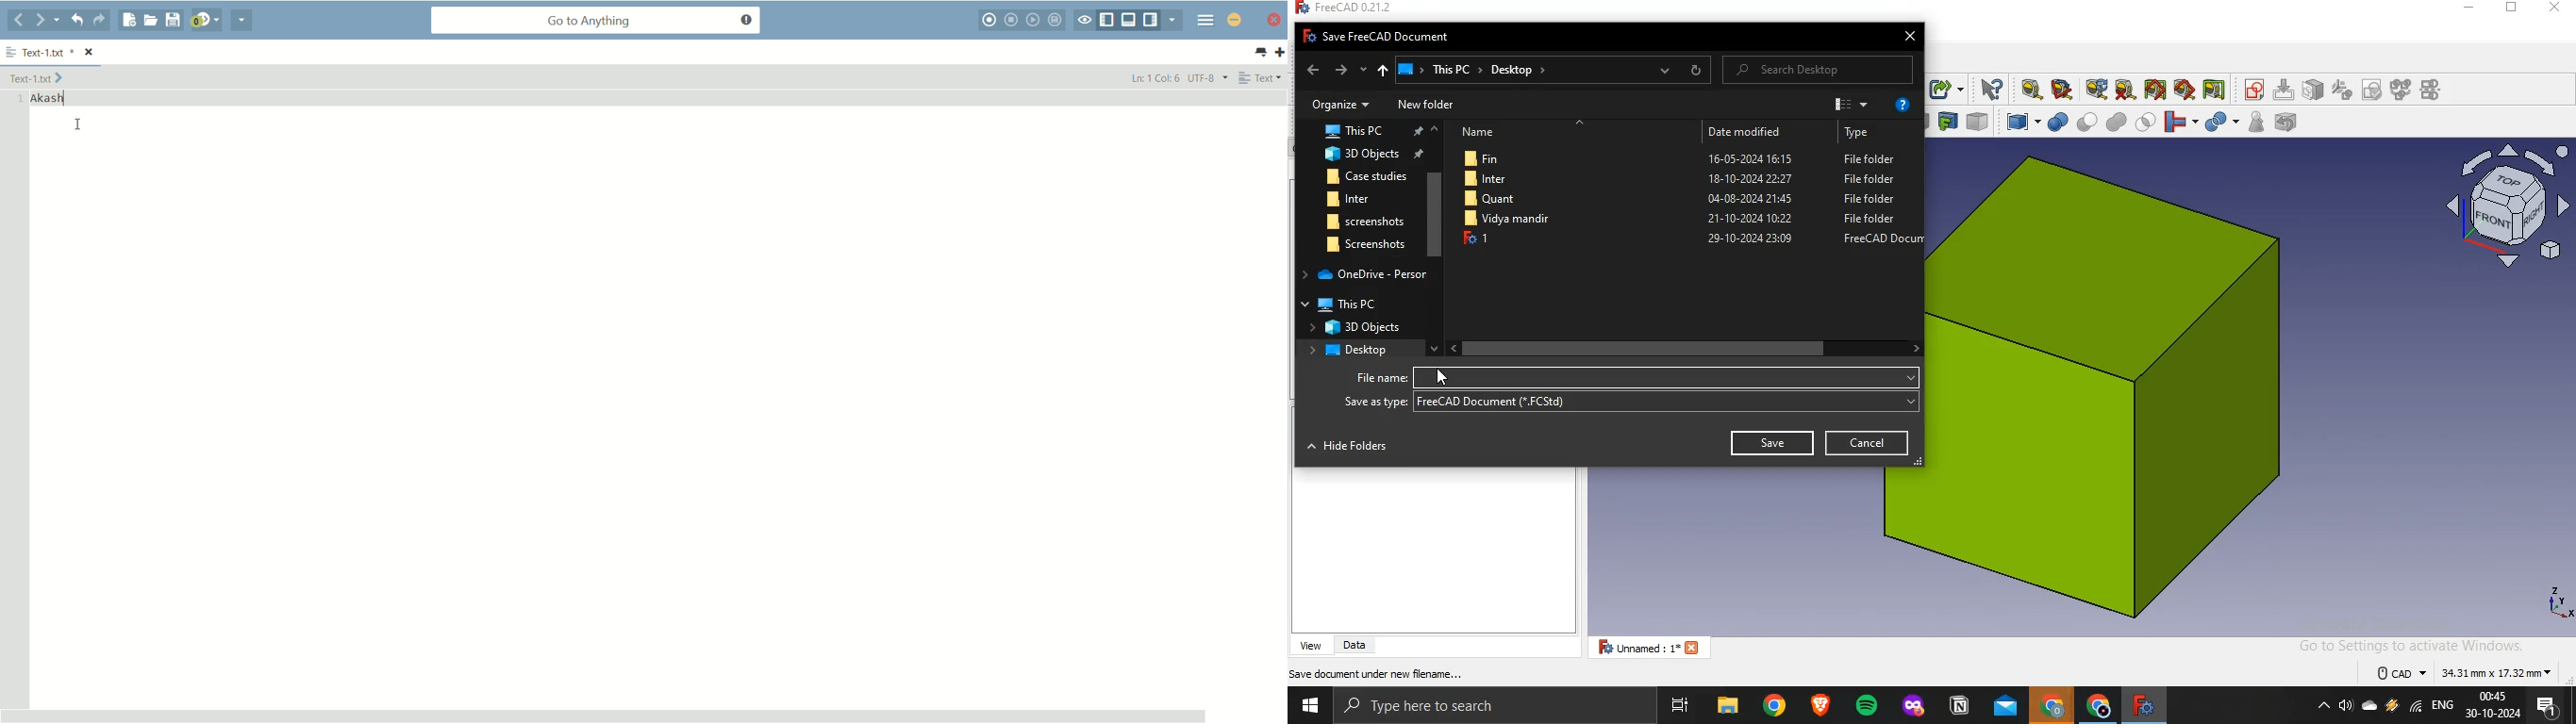  Describe the element at coordinates (2553, 8) in the screenshot. I see `close` at that location.